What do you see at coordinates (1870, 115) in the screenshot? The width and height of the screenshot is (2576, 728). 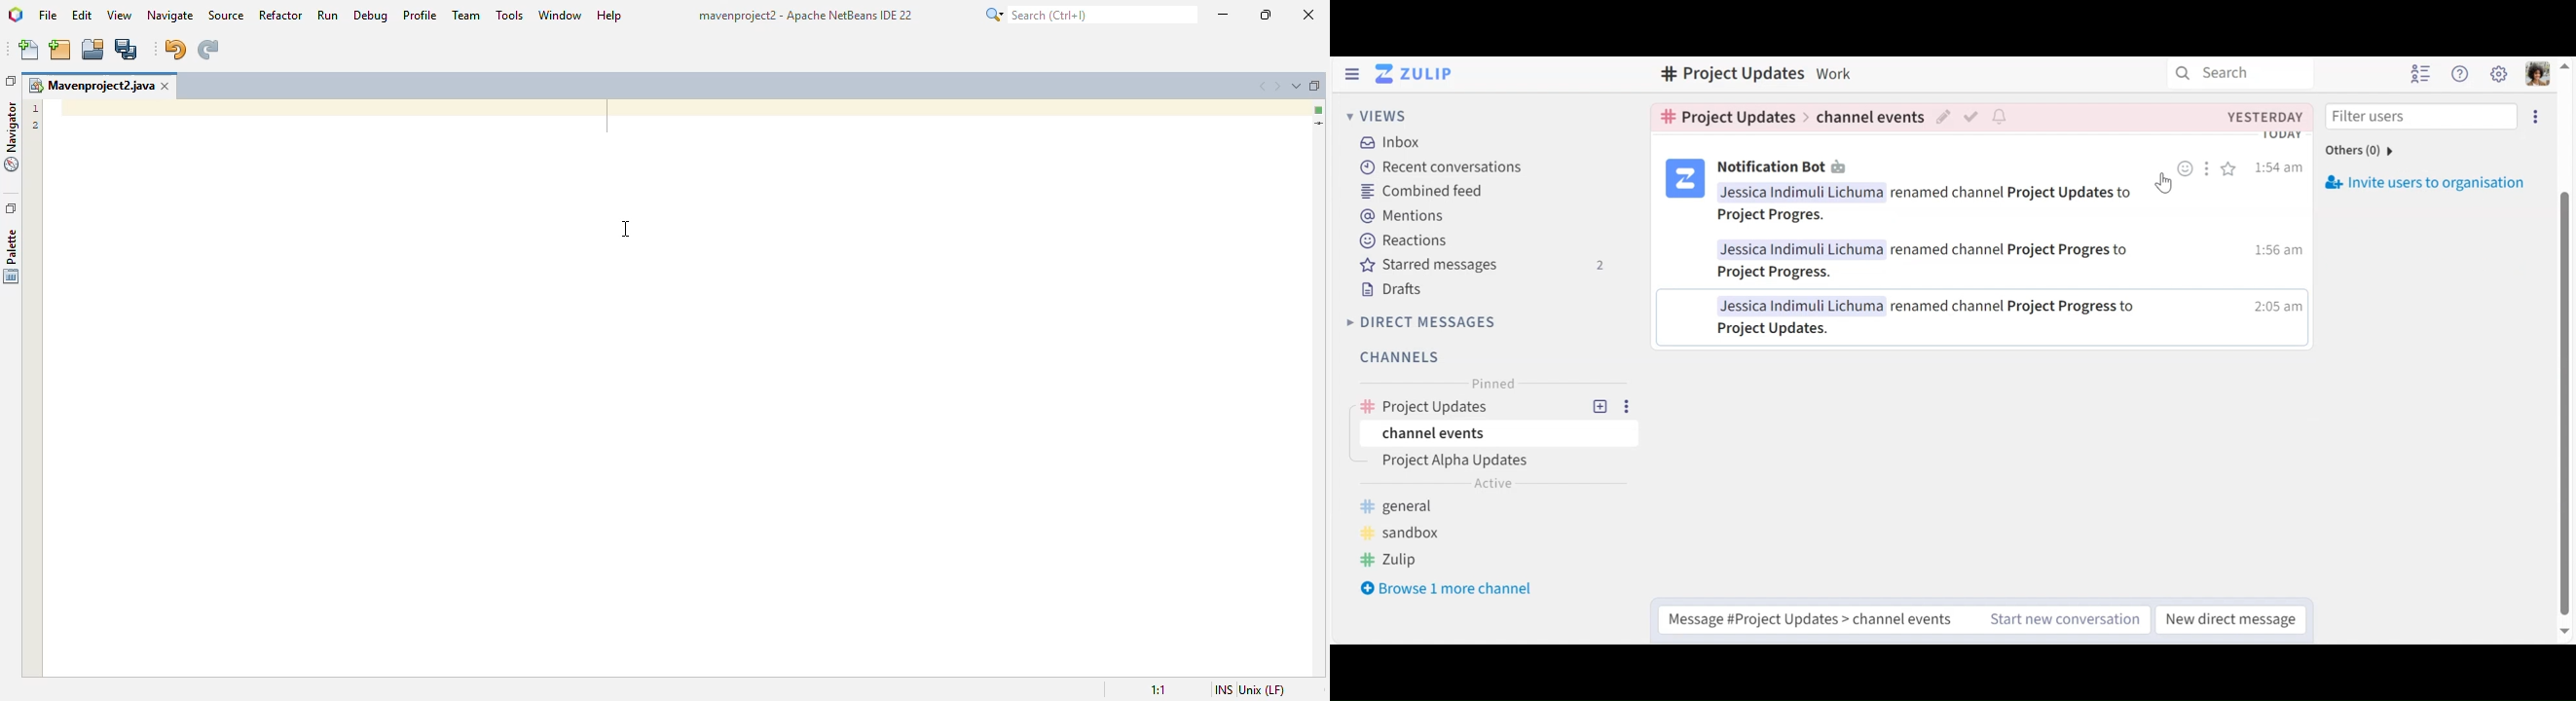 I see `Channel events` at bounding box center [1870, 115].